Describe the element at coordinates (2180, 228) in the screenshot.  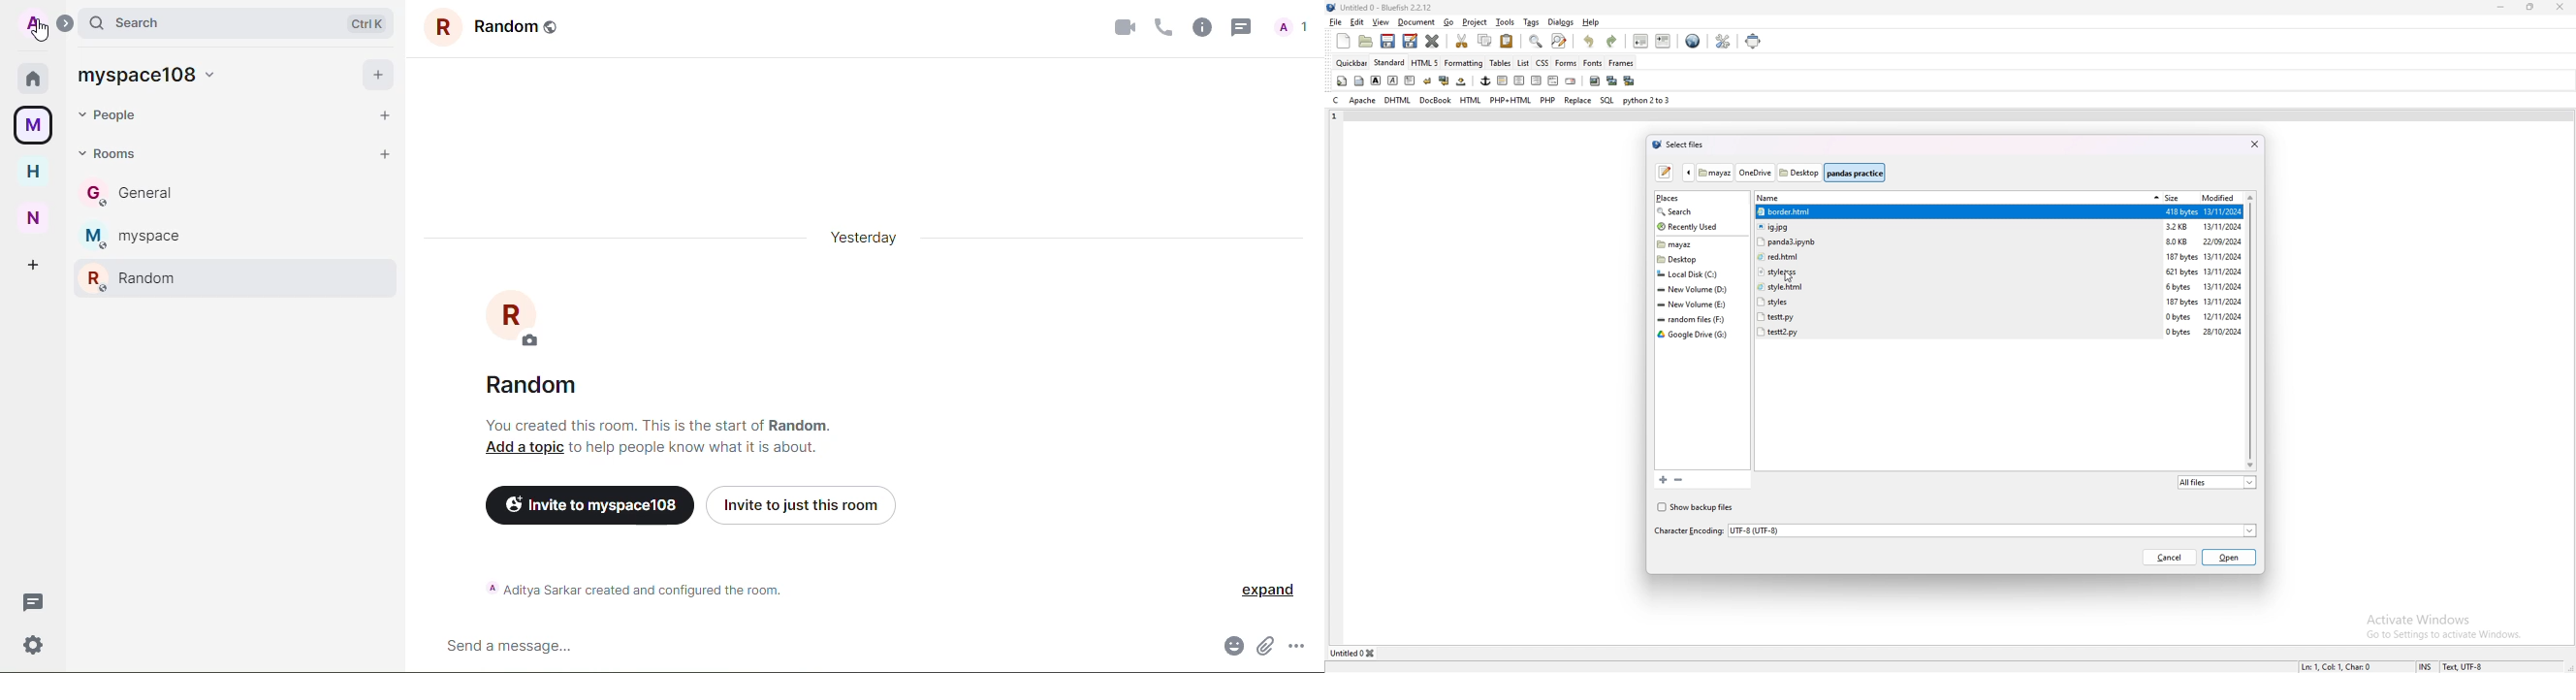
I see `3.2KB` at that location.